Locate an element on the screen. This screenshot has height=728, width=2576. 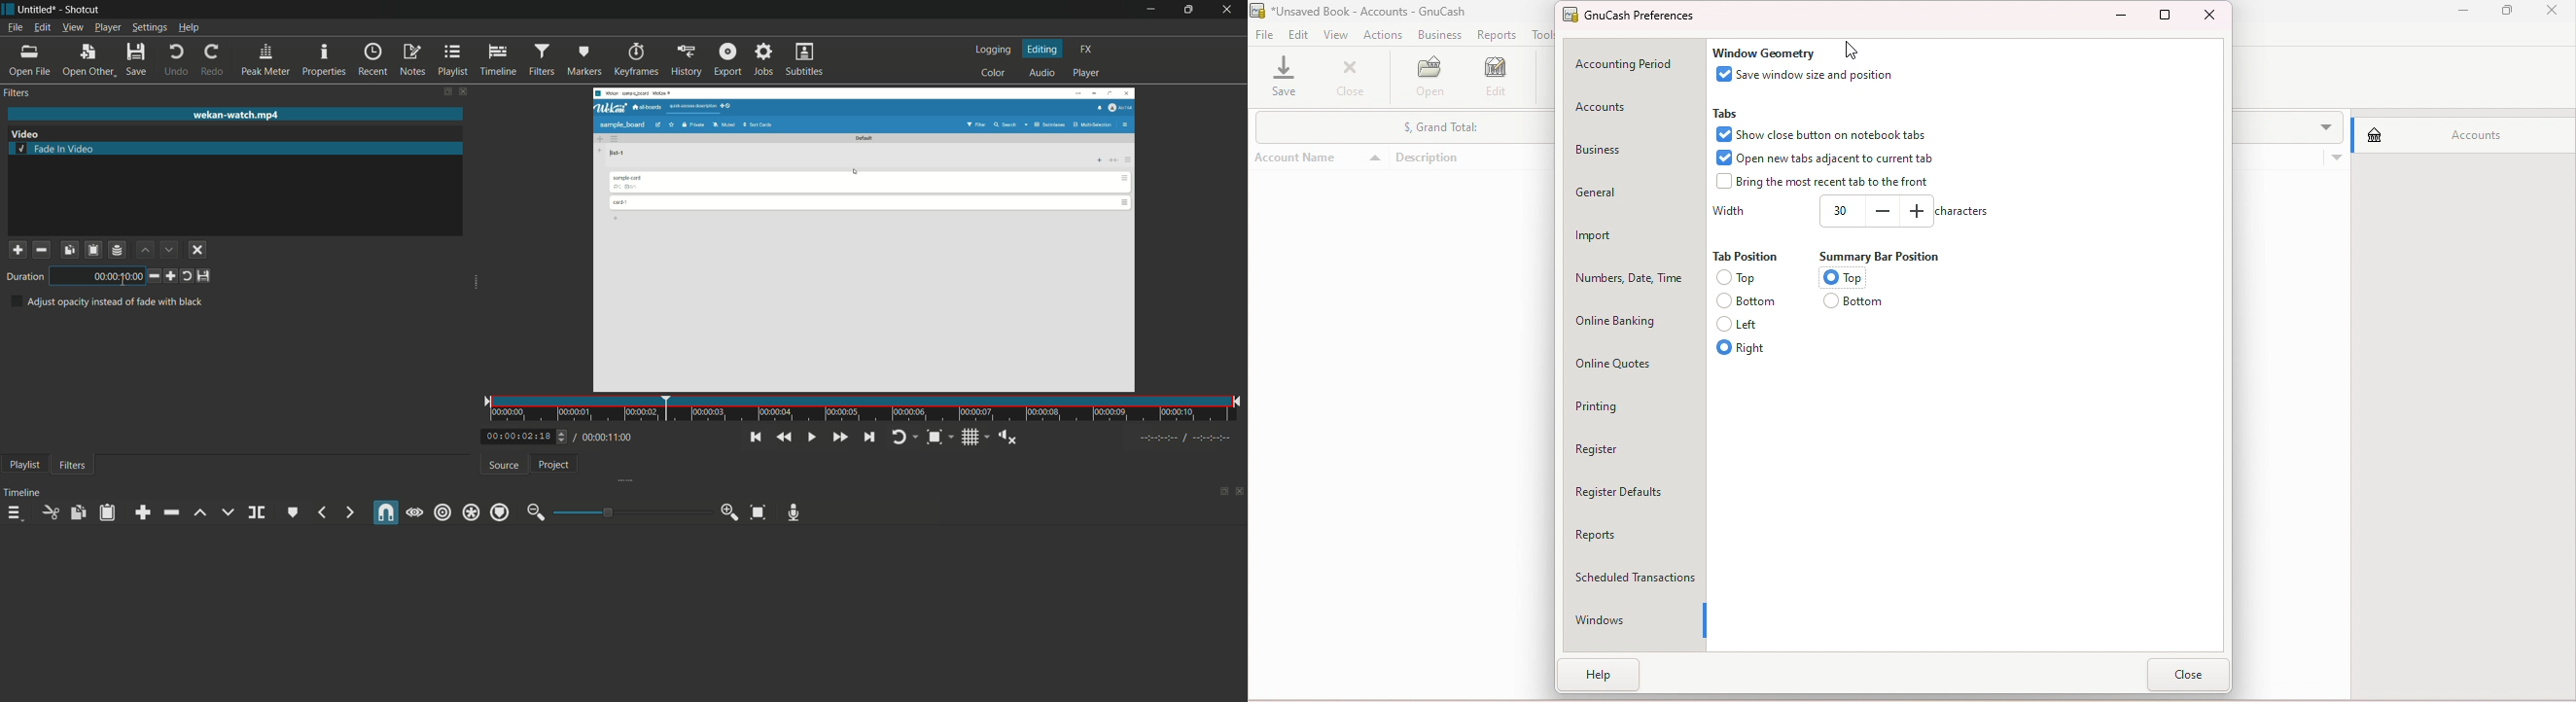
video is located at coordinates (25, 134).